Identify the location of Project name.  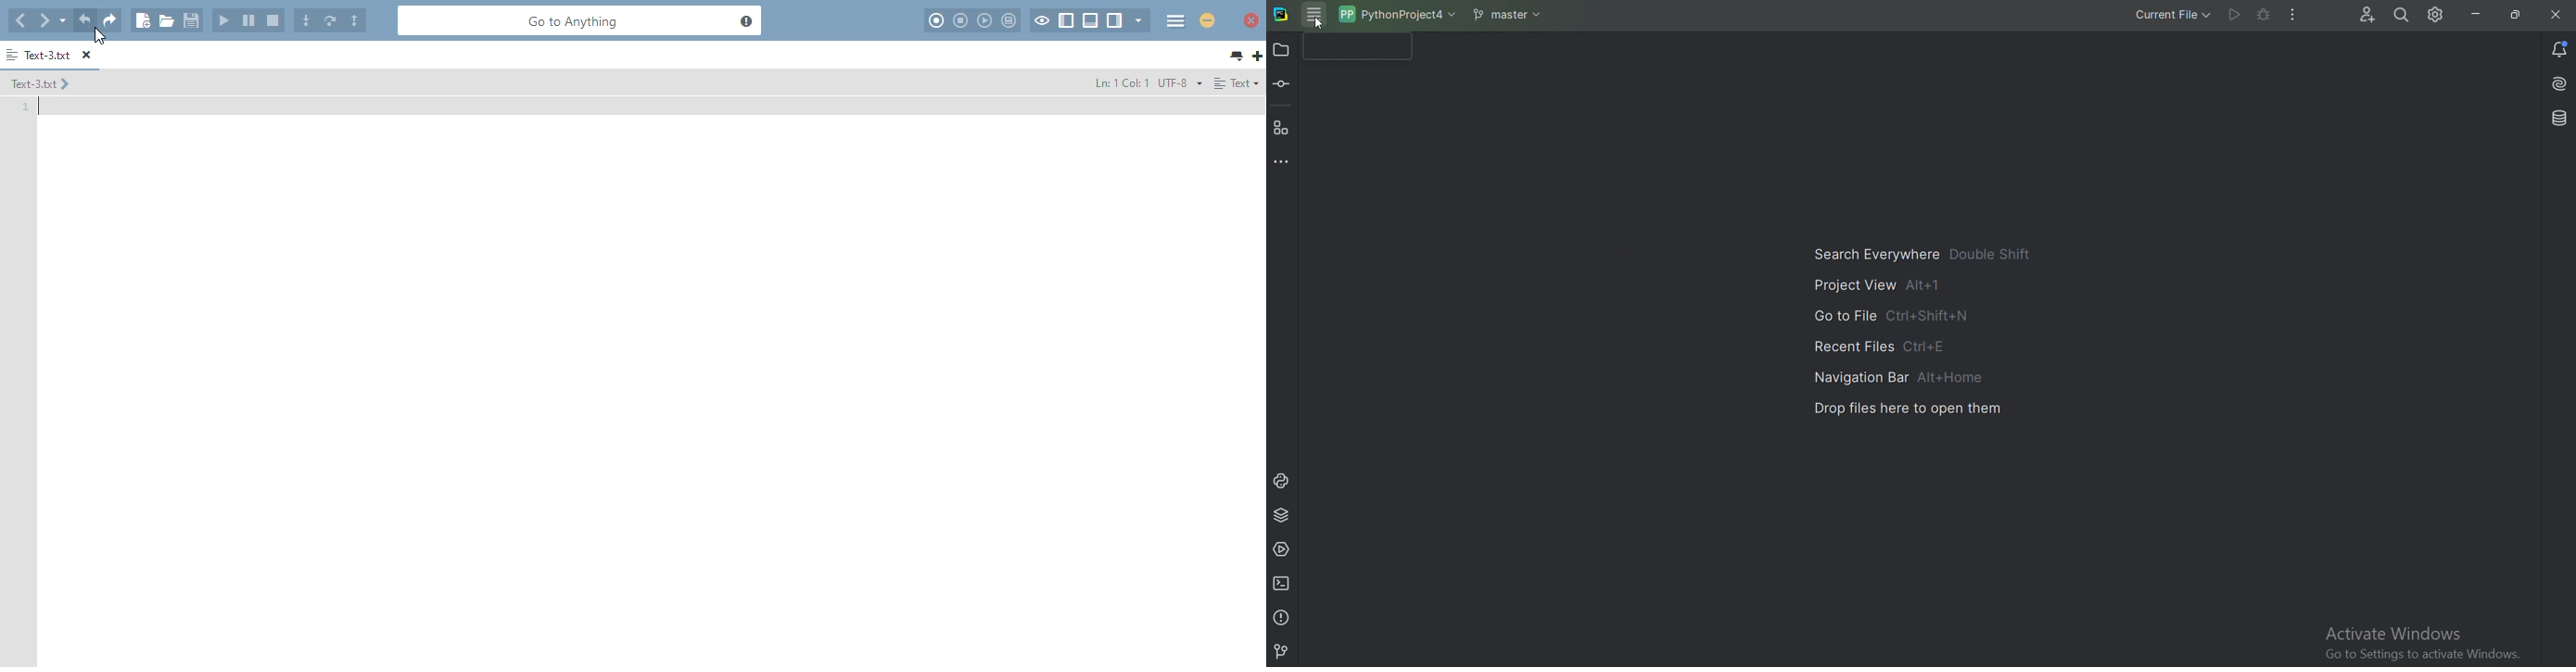
(1398, 14).